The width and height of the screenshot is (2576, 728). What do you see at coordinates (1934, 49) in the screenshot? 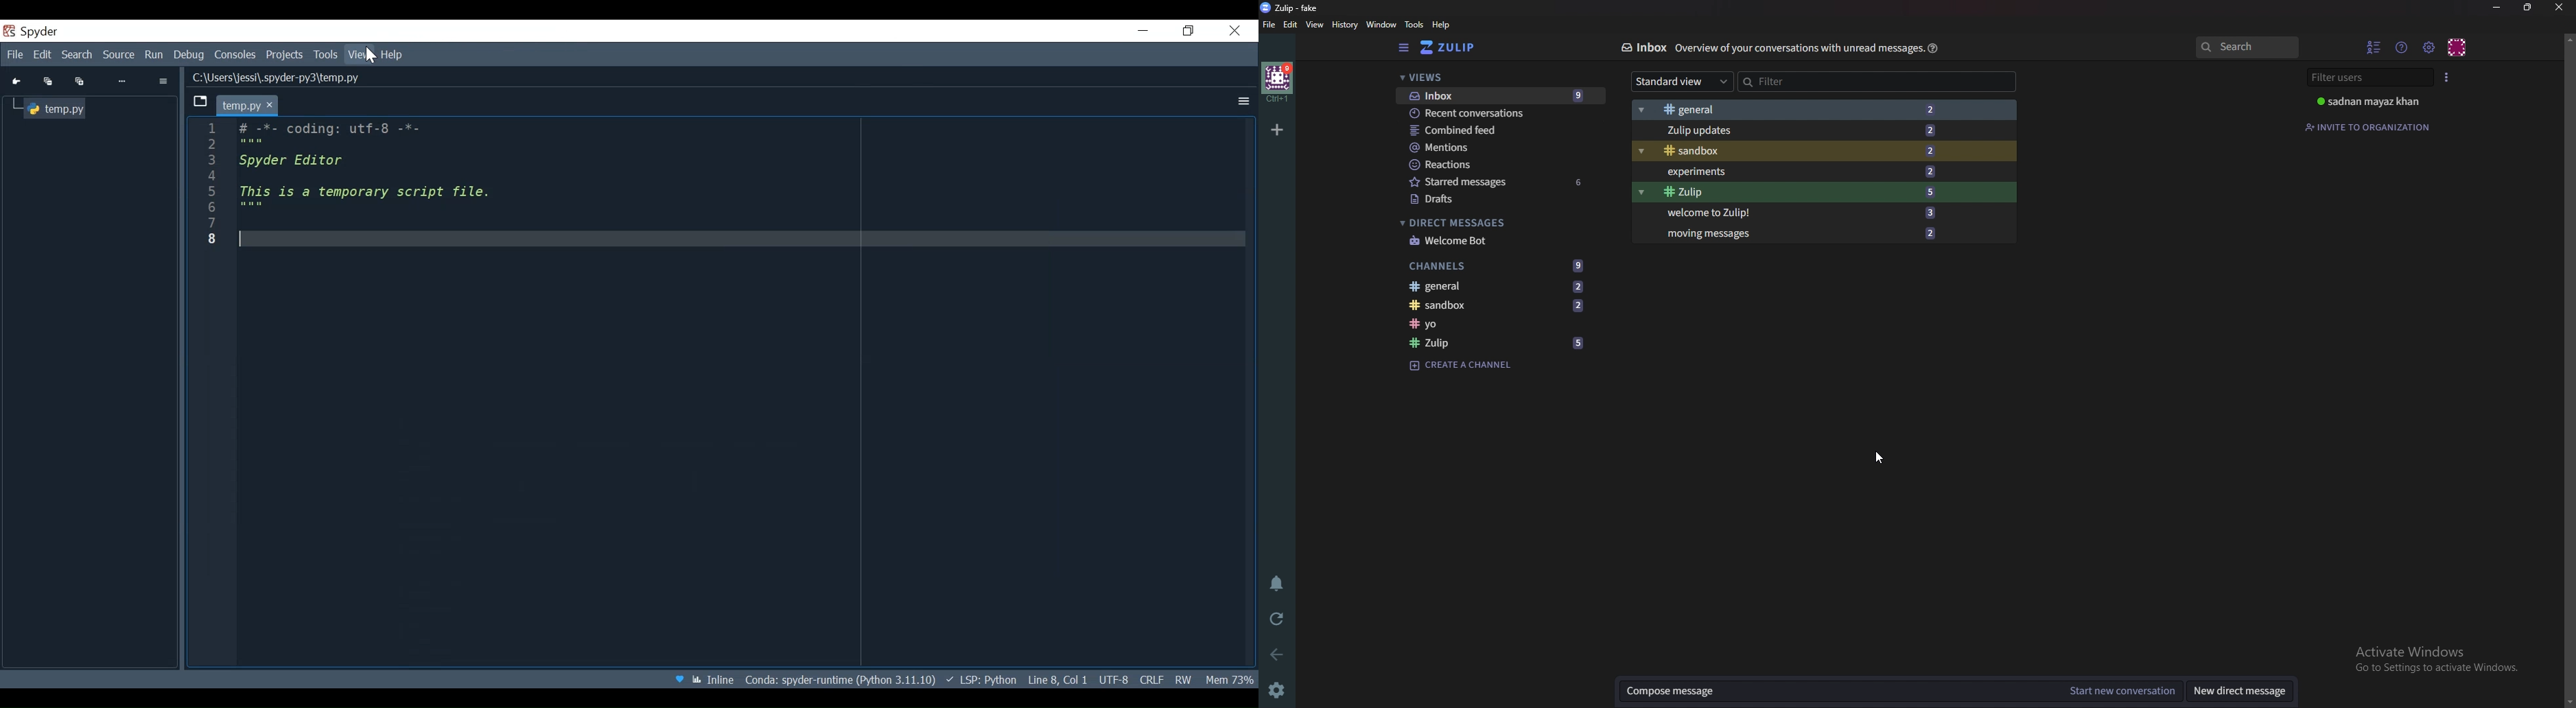
I see `help` at bounding box center [1934, 49].